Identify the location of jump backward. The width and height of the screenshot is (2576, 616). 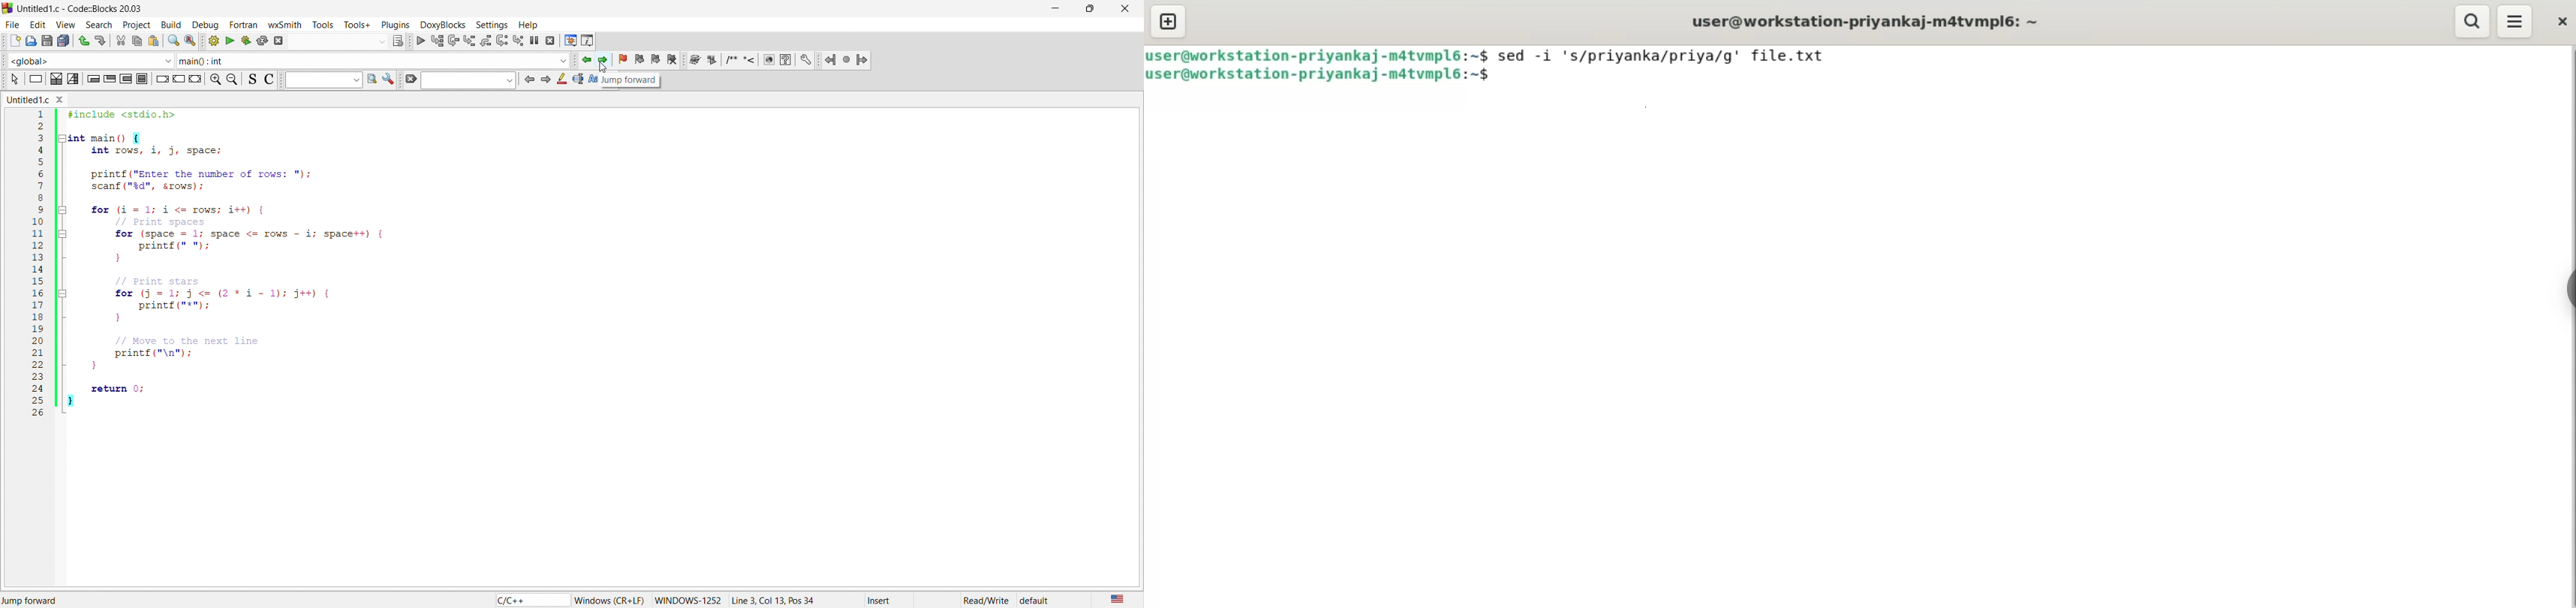
(587, 58).